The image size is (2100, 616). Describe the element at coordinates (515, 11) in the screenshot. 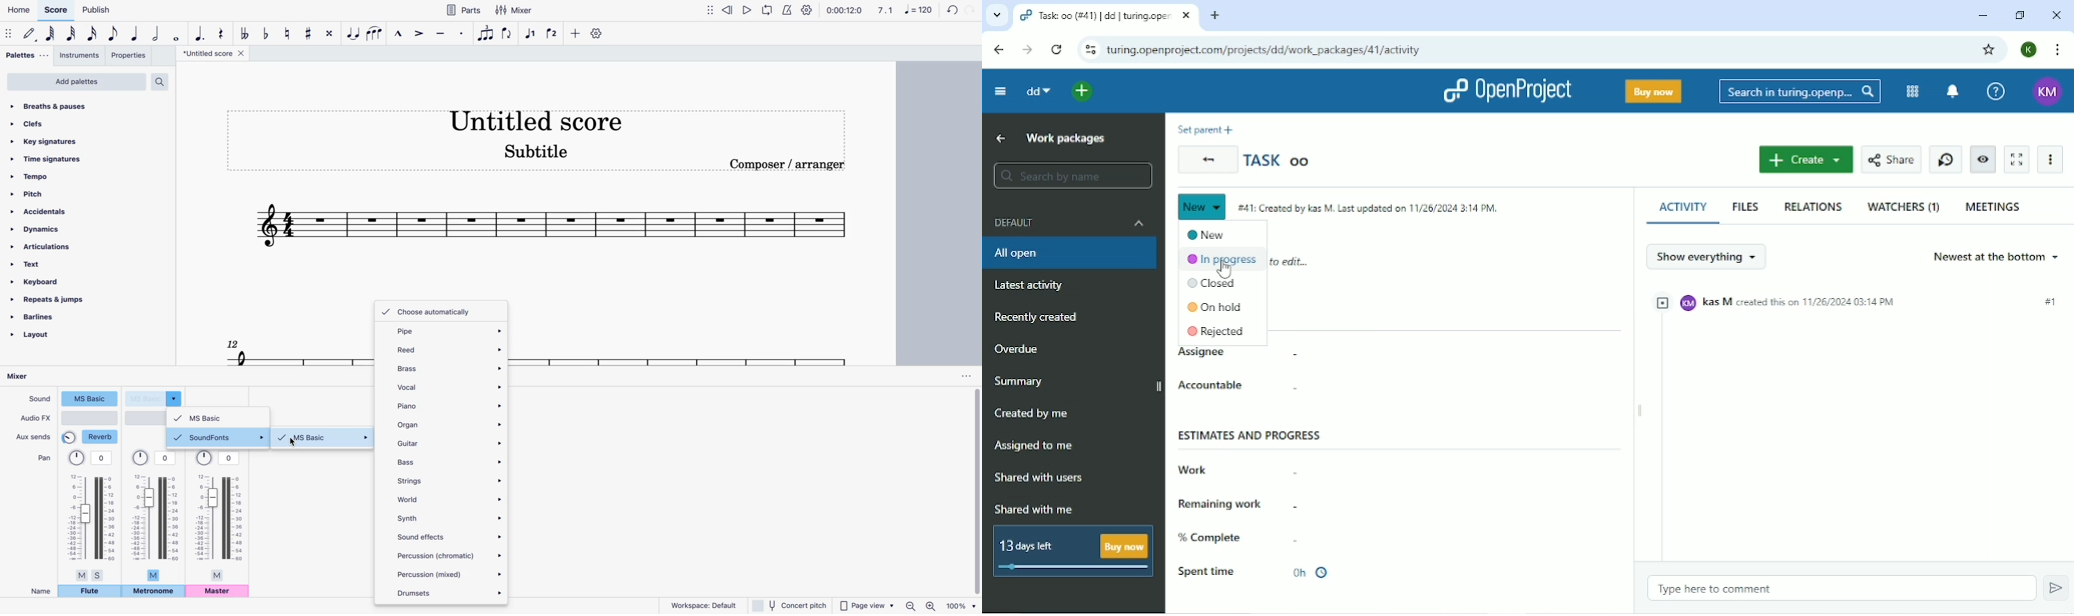

I see `mixer` at that location.